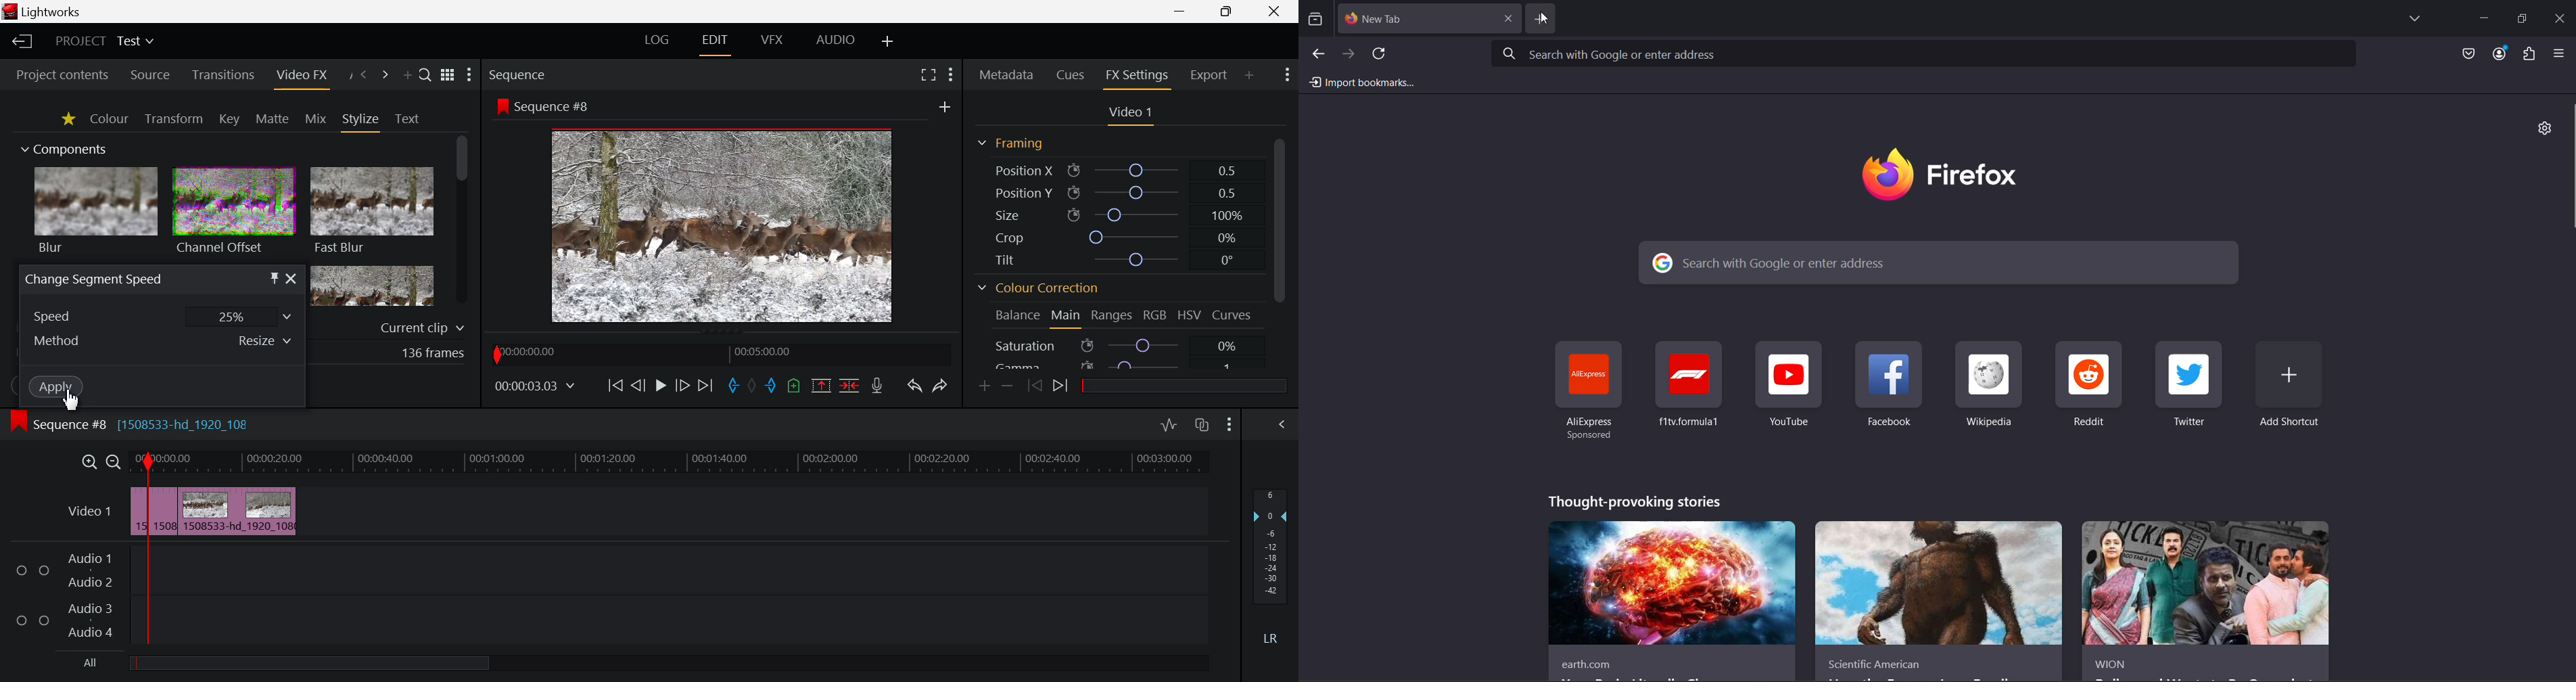 The width and height of the screenshot is (2576, 700). Describe the element at coordinates (756, 384) in the screenshot. I see `Remove all marks` at that location.